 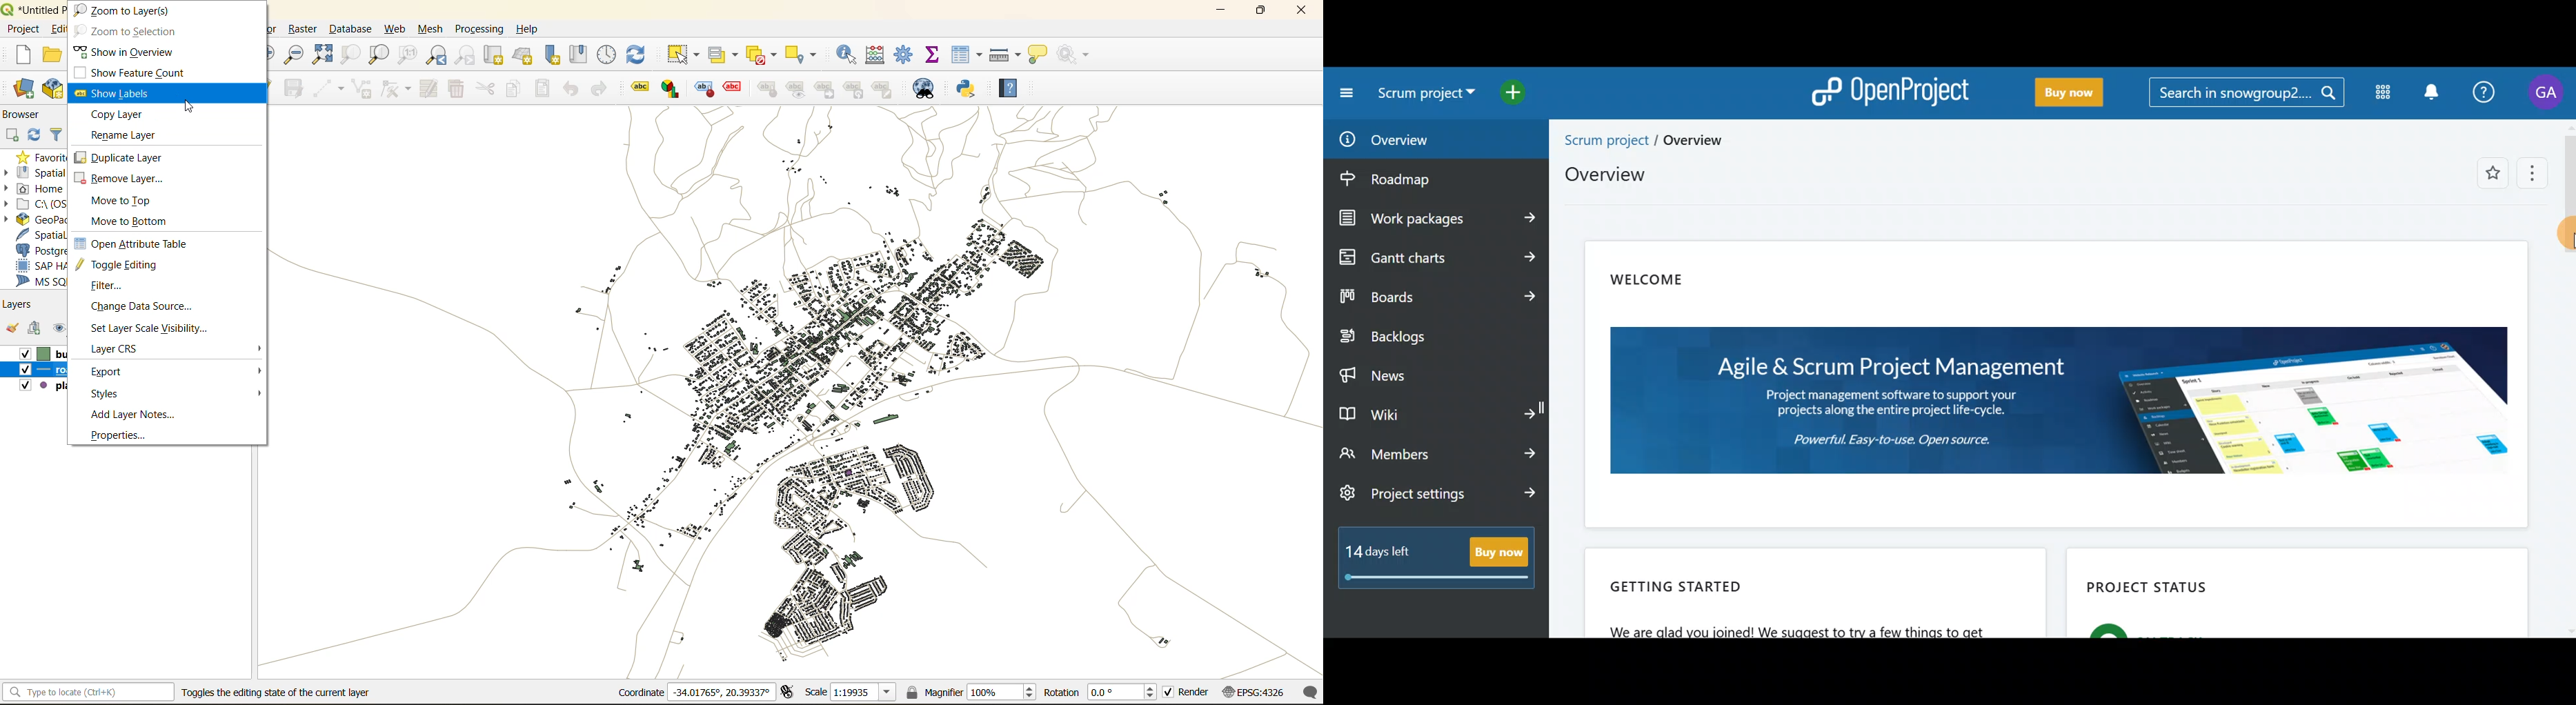 What do you see at coordinates (2485, 174) in the screenshot?
I see `Add to favorites` at bounding box center [2485, 174].